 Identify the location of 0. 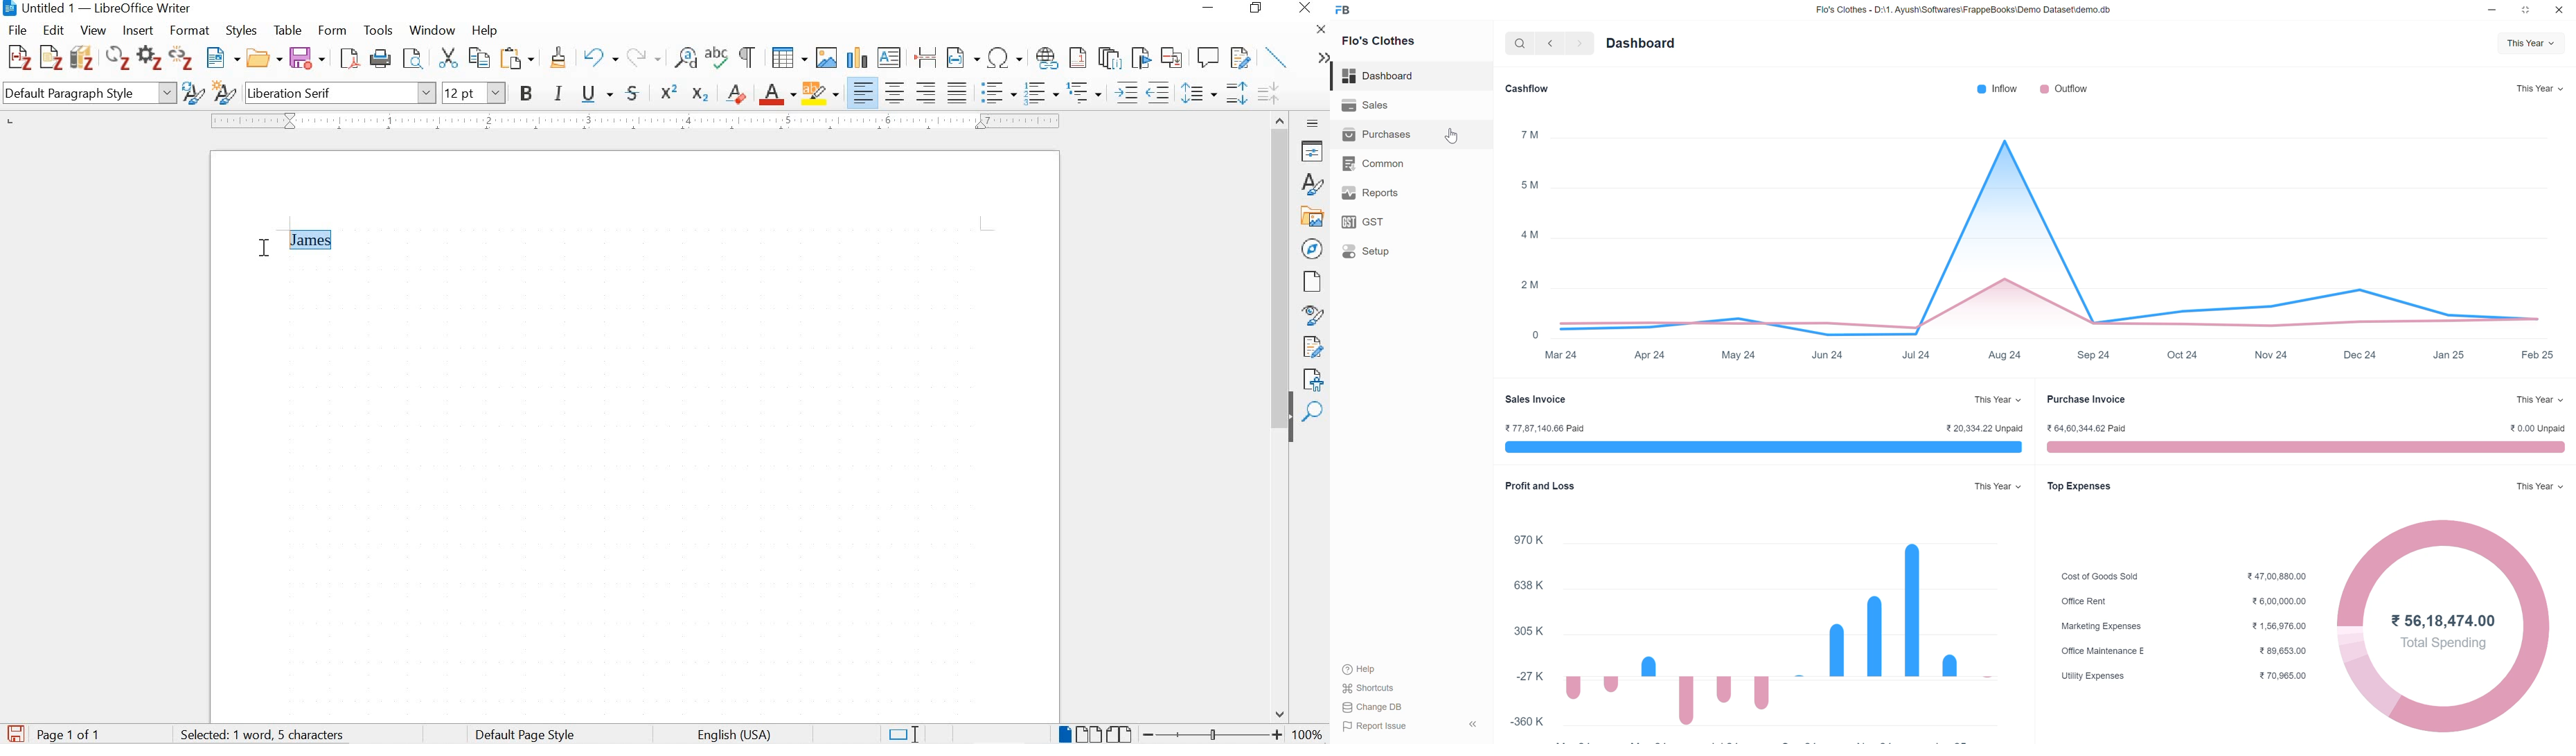
(1537, 335).